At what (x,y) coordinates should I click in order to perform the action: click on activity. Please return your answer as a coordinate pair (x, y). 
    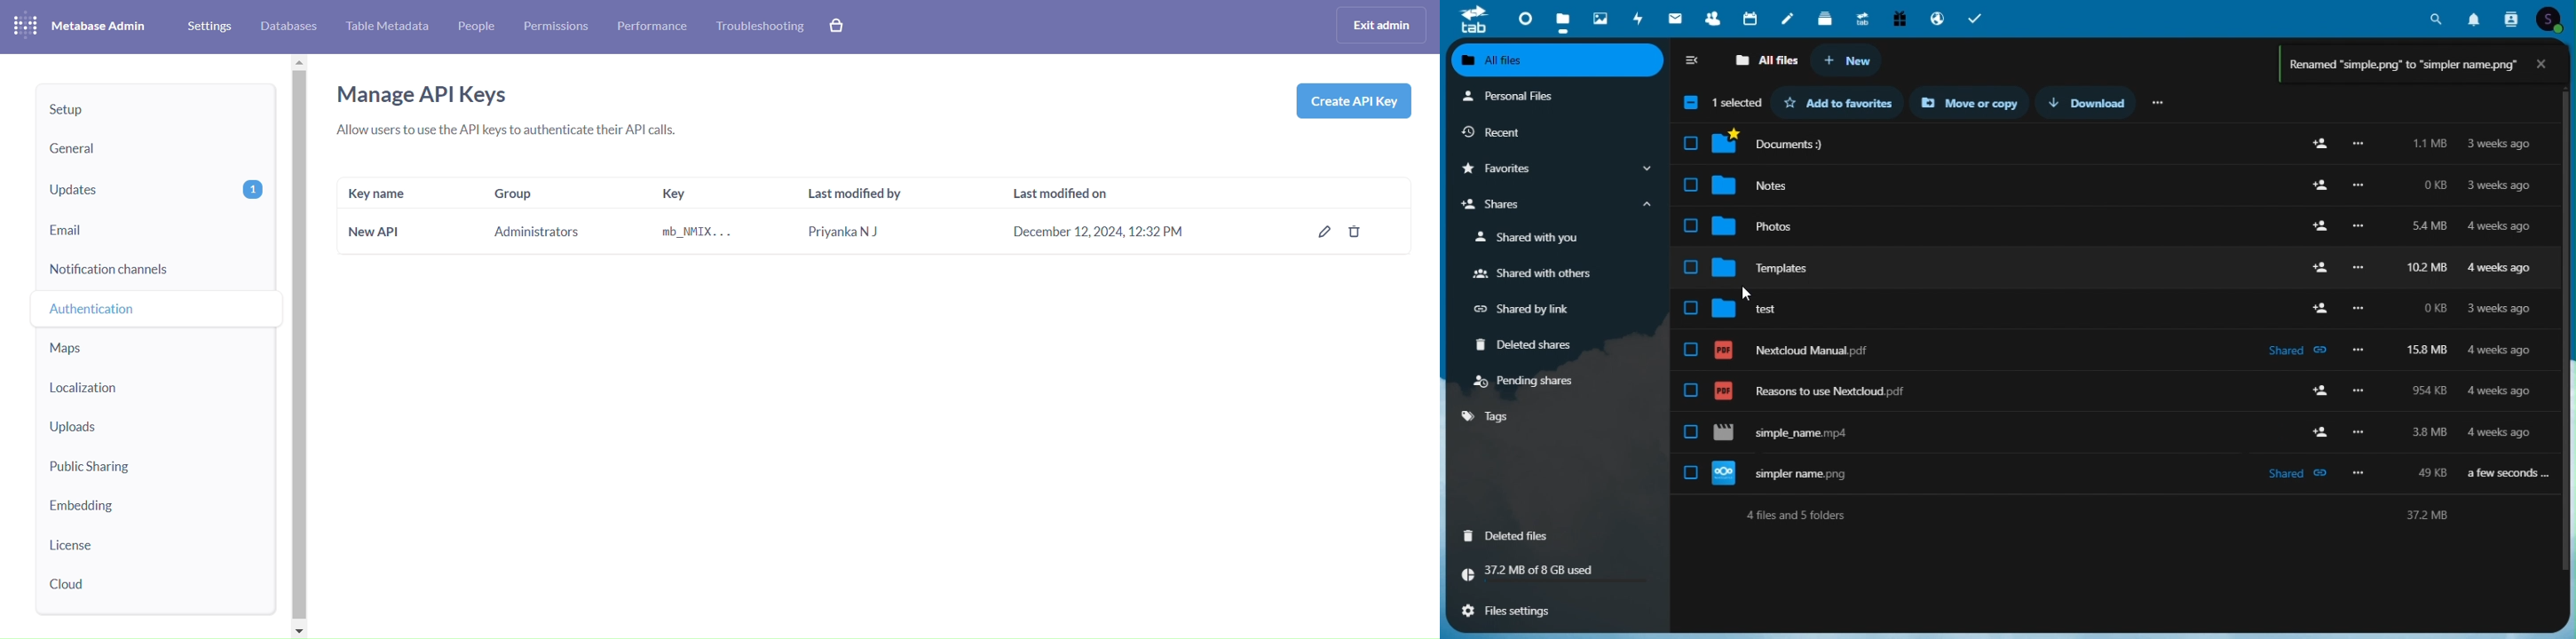
    Looking at the image, I should click on (1641, 18).